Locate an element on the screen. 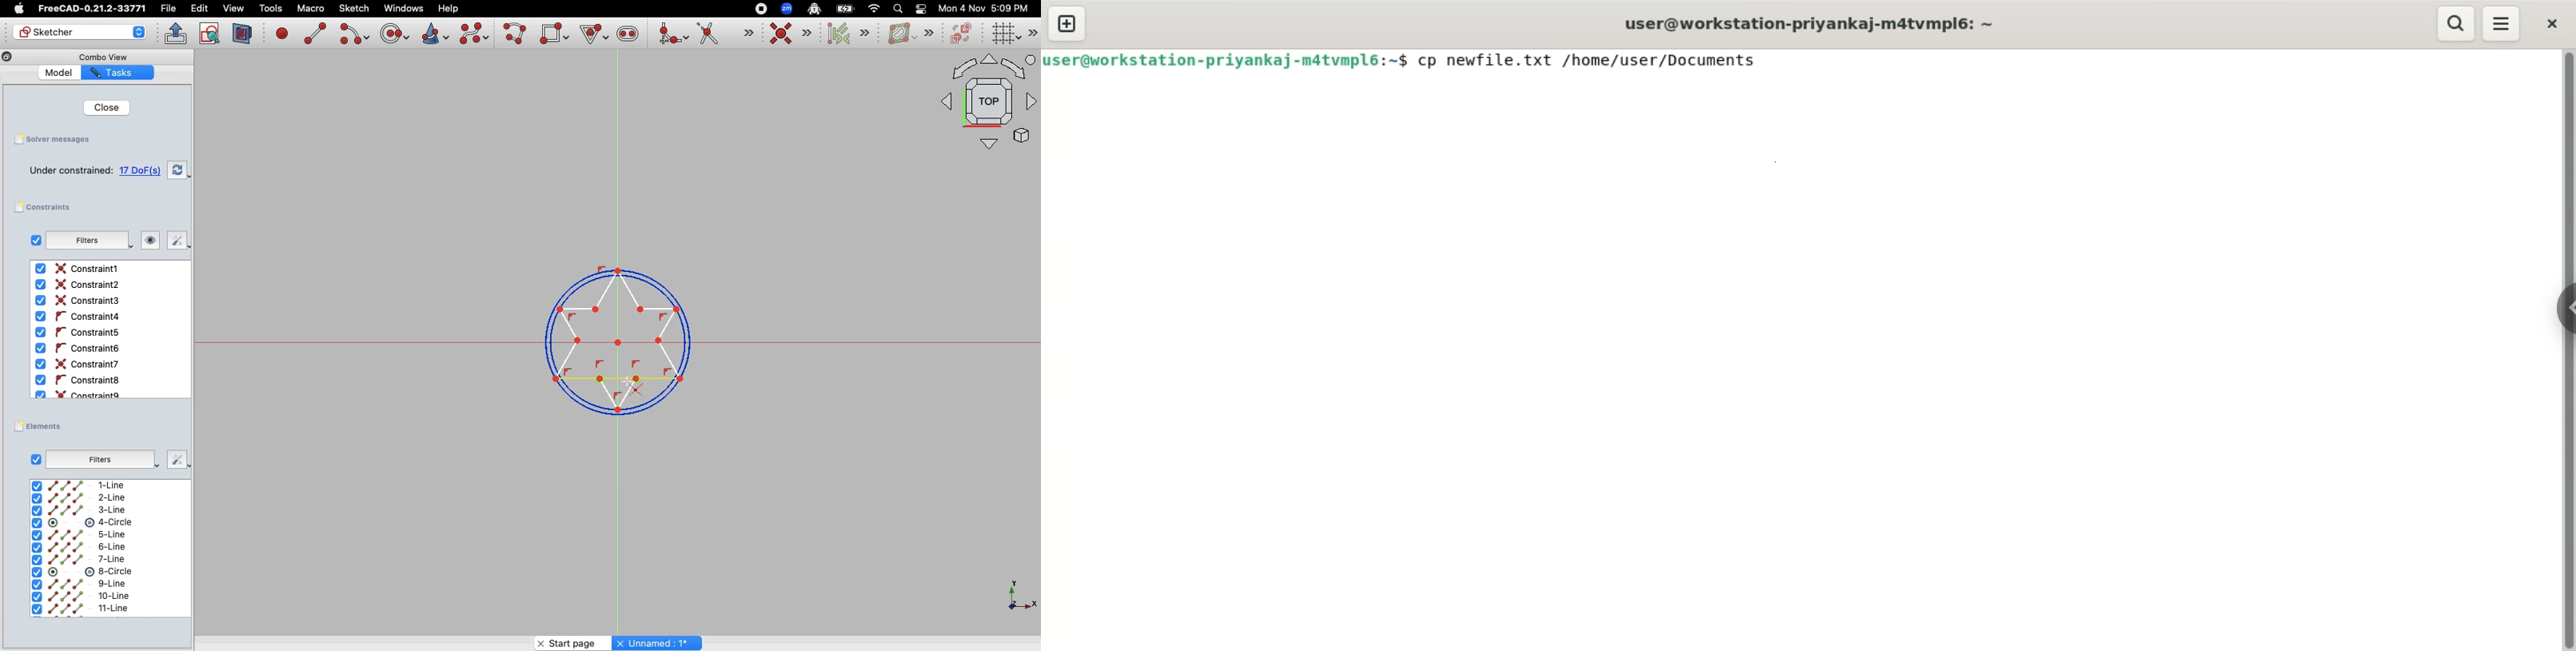 The image size is (2576, 672). 1-Line is located at coordinates (85, 485).